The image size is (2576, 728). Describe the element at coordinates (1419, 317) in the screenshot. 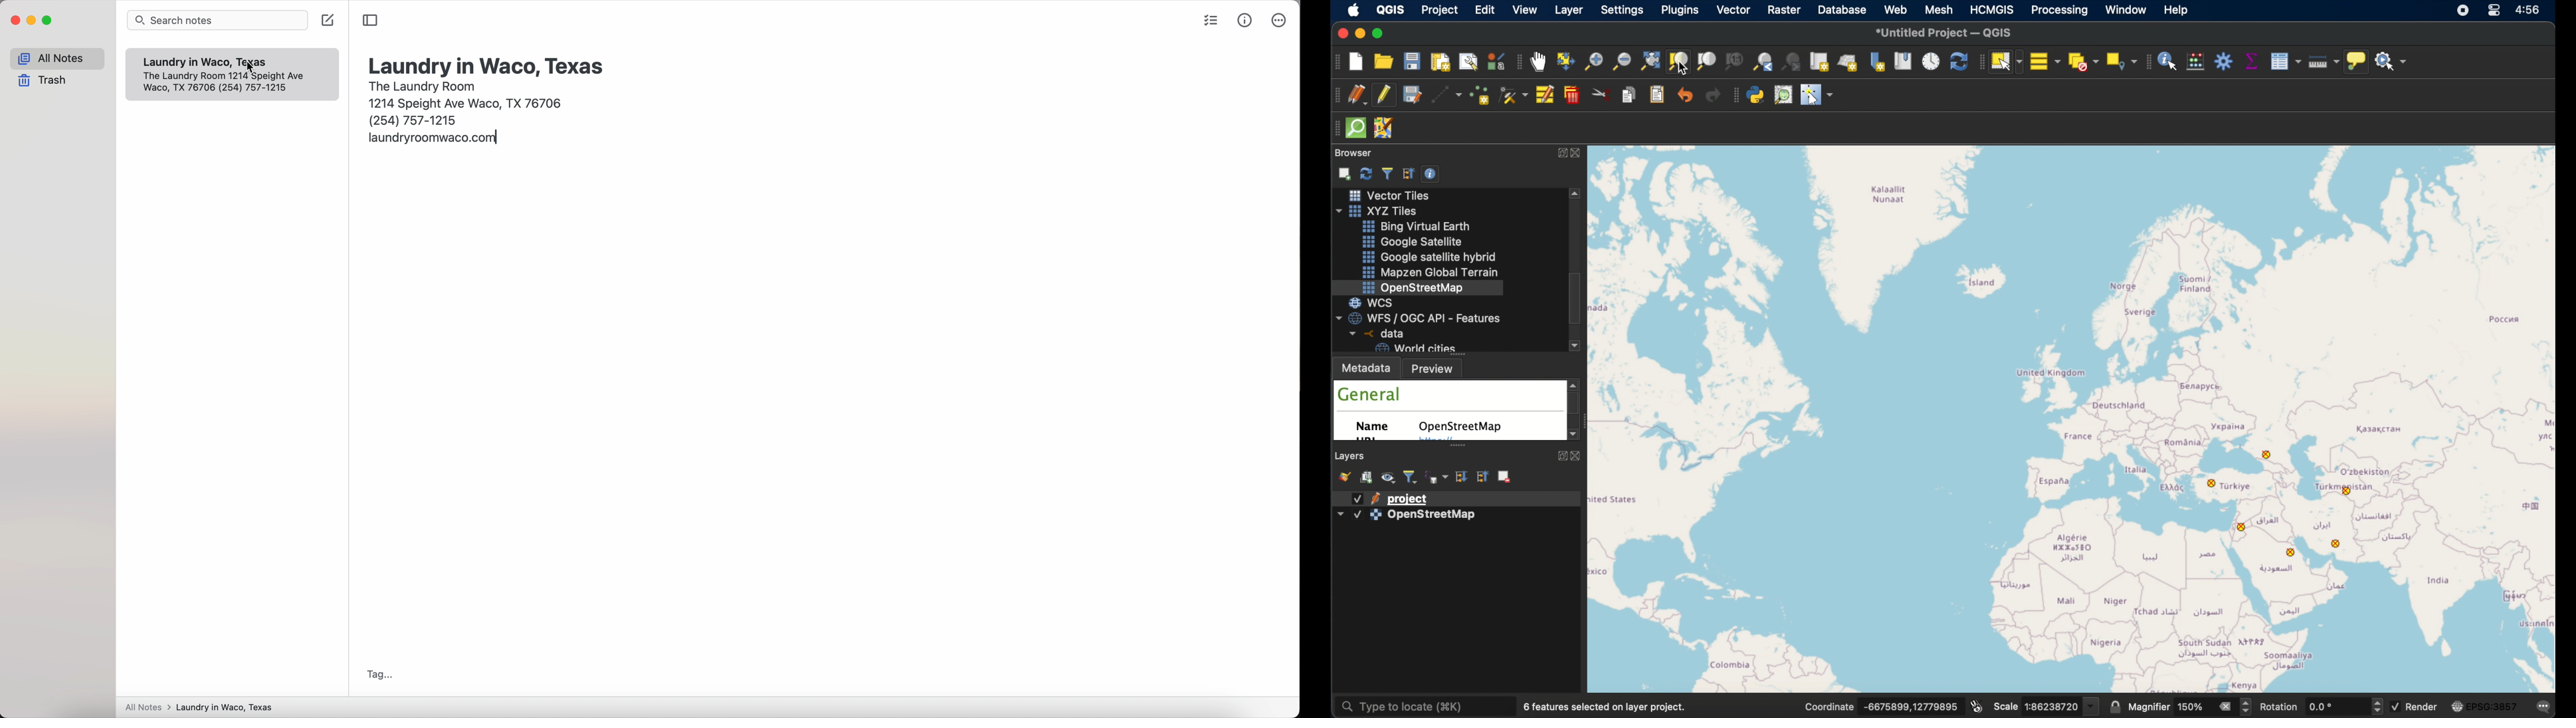

I see `wfs/ogcapi - features` at that location.